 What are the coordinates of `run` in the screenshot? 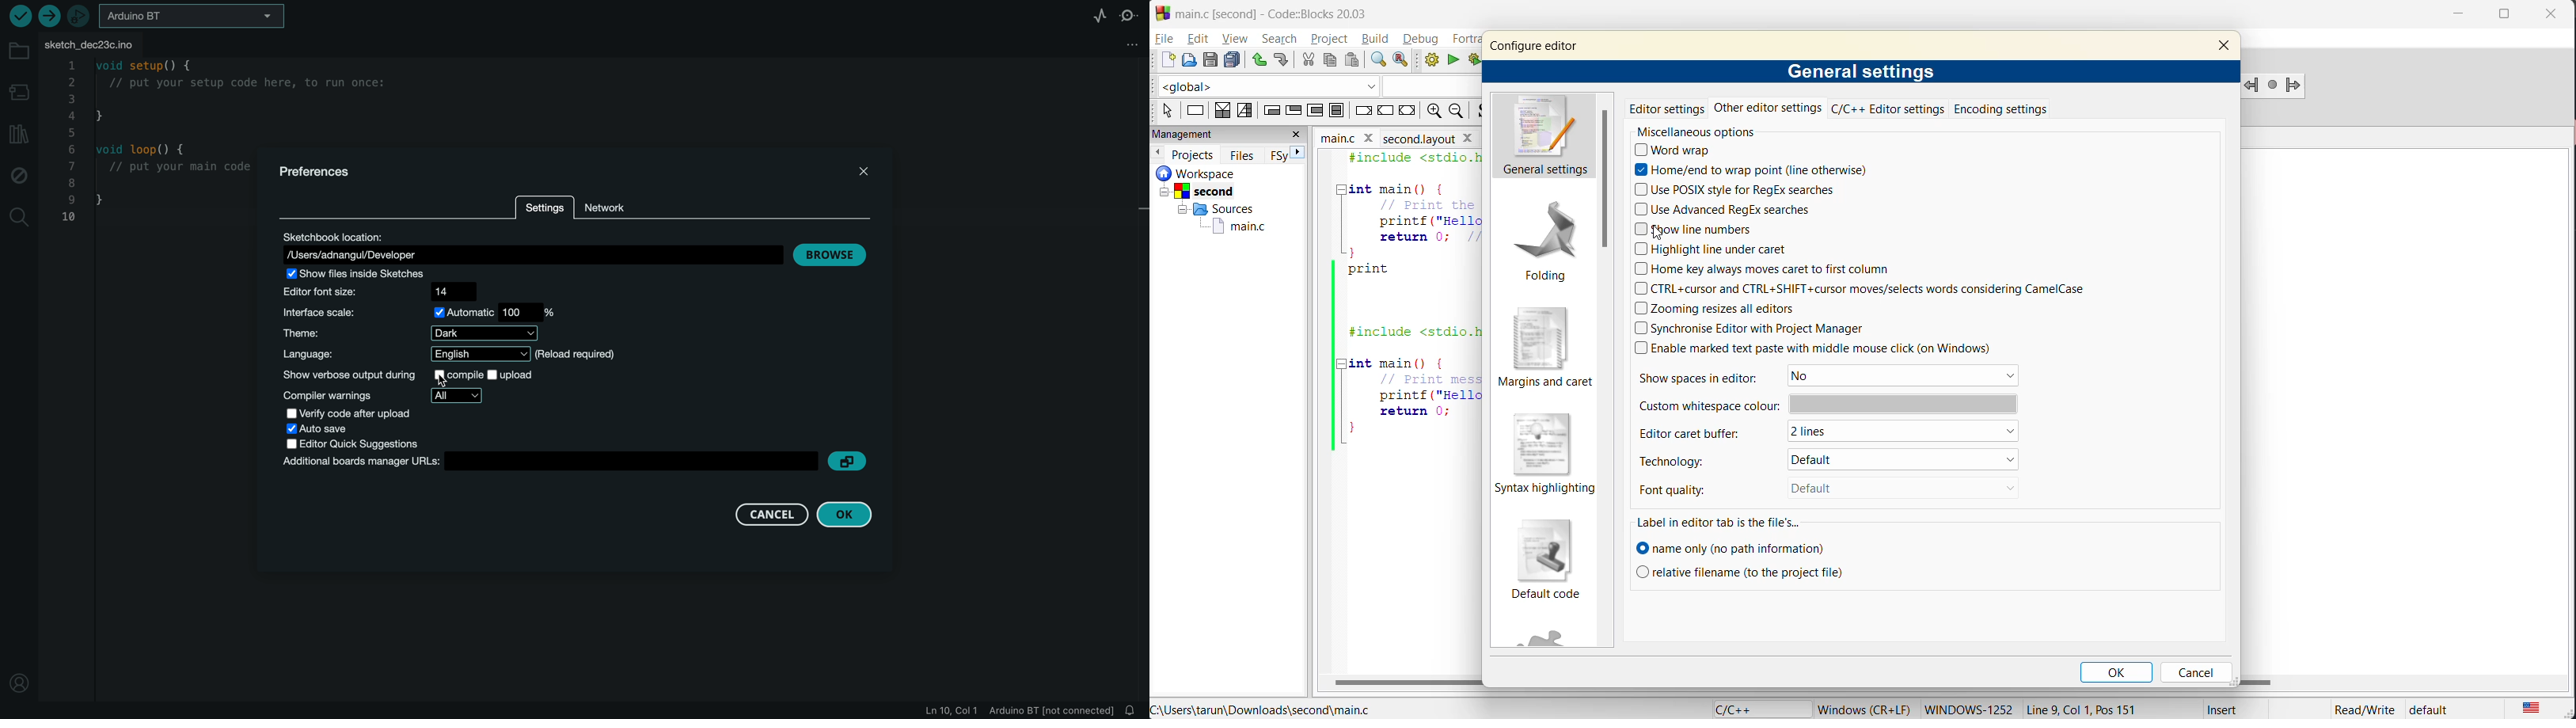 It's located at (1453, 59).